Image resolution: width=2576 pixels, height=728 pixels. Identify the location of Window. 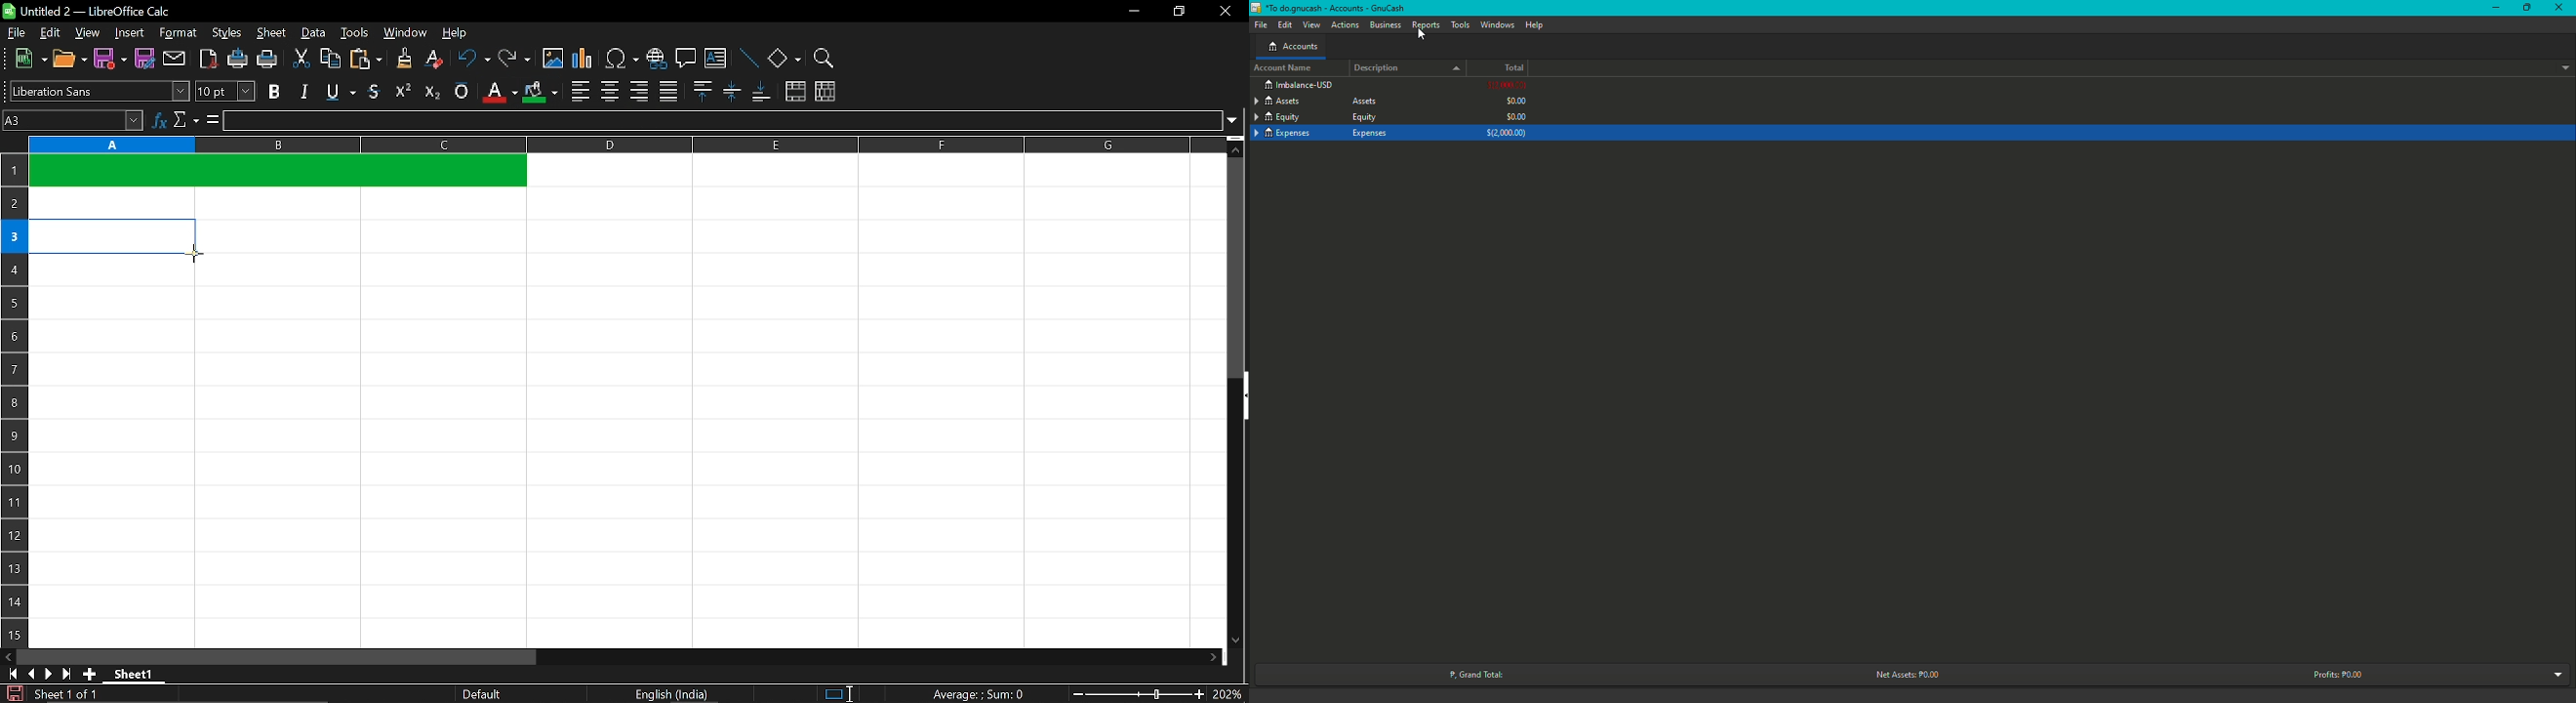
(1496, 26).